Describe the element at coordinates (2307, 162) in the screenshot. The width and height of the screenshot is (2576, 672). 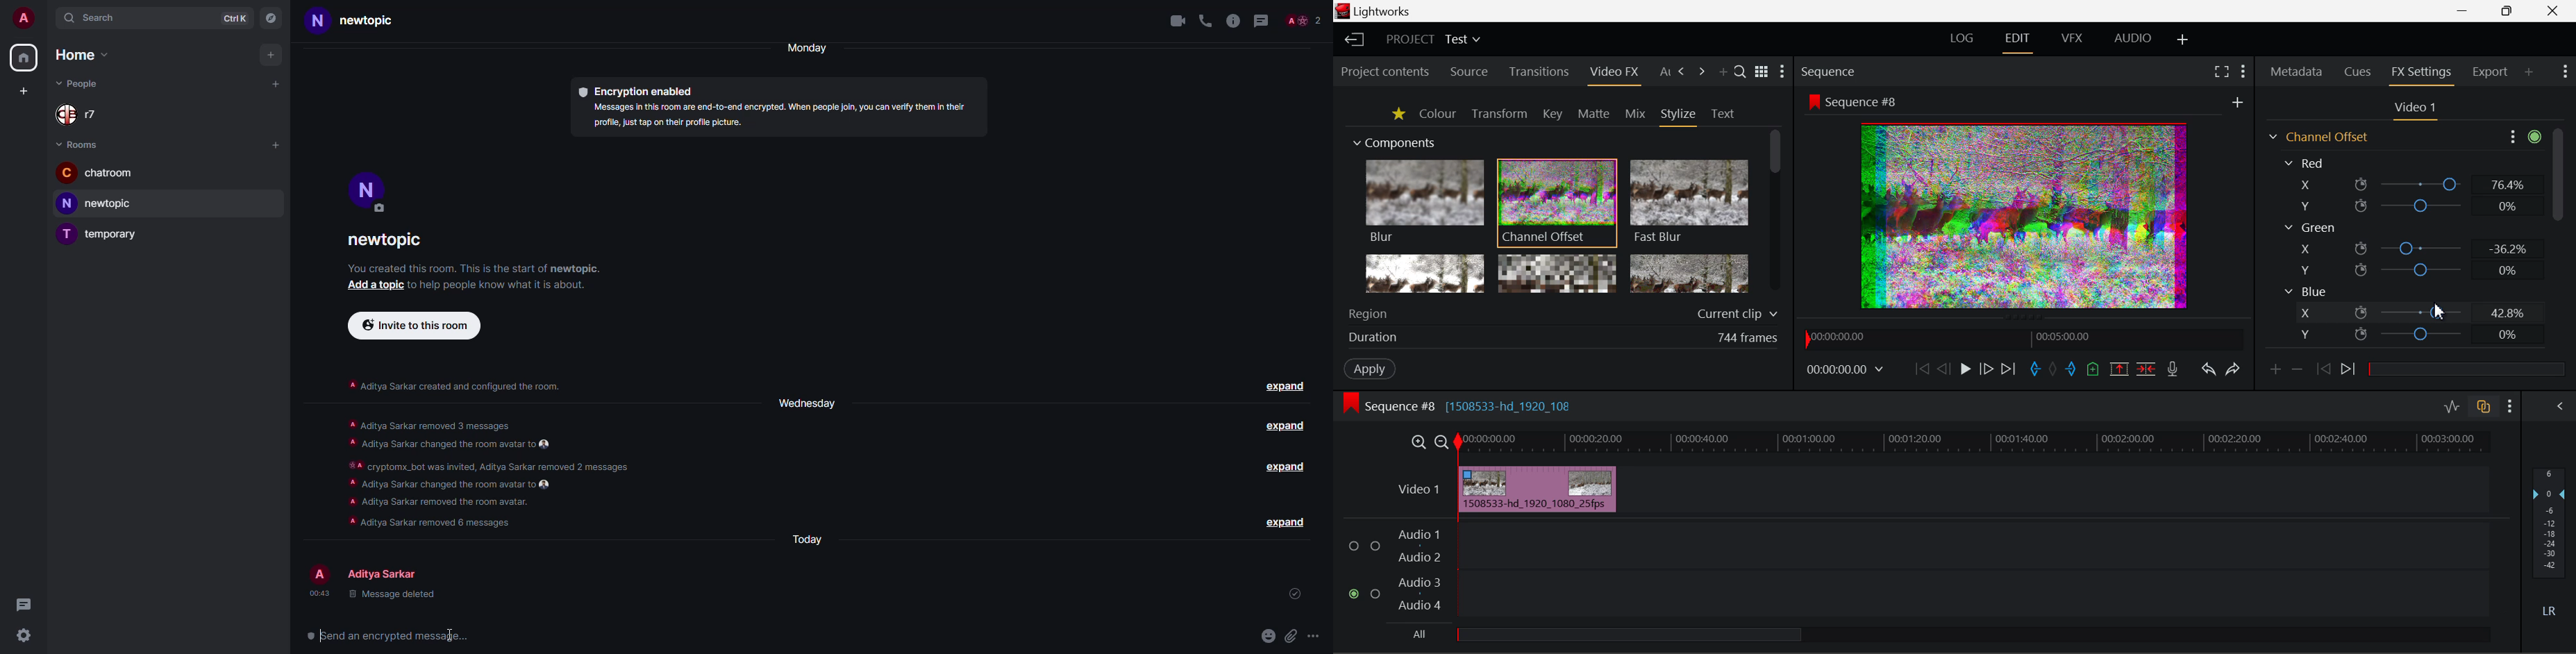
I see `Red` at that location.